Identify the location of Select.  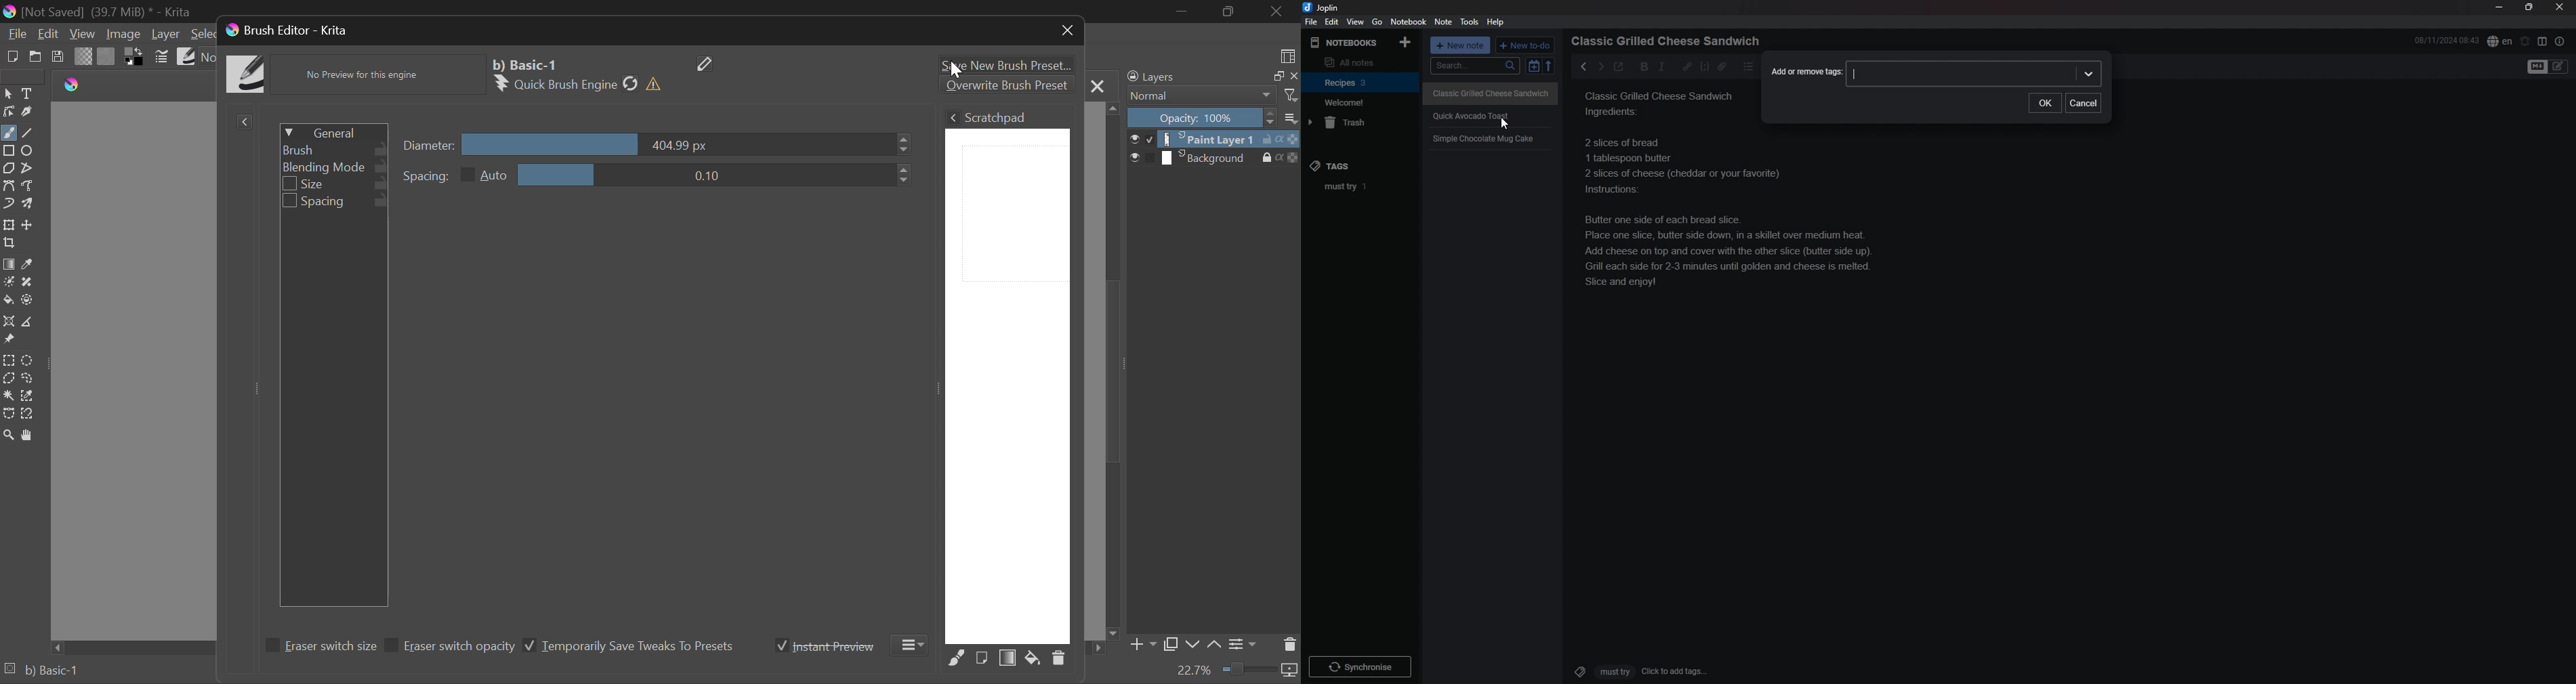
(8, 94).